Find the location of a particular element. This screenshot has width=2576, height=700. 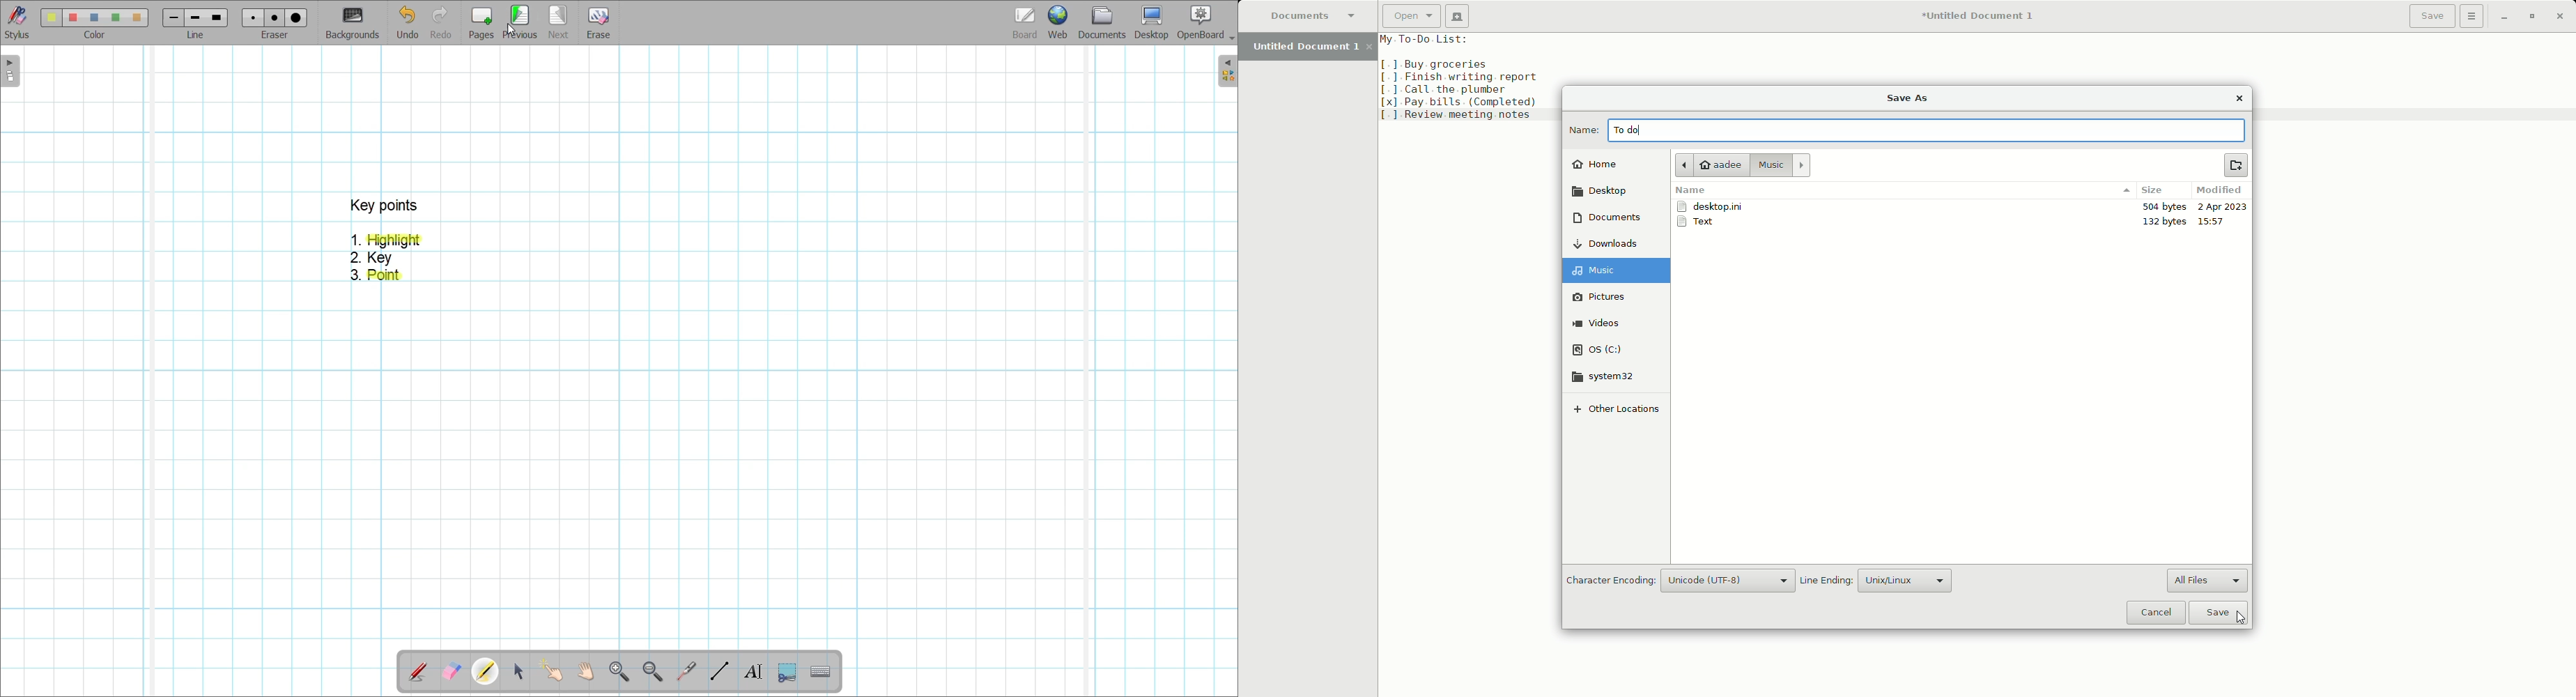

Change background is located at coordinates (352, 23).